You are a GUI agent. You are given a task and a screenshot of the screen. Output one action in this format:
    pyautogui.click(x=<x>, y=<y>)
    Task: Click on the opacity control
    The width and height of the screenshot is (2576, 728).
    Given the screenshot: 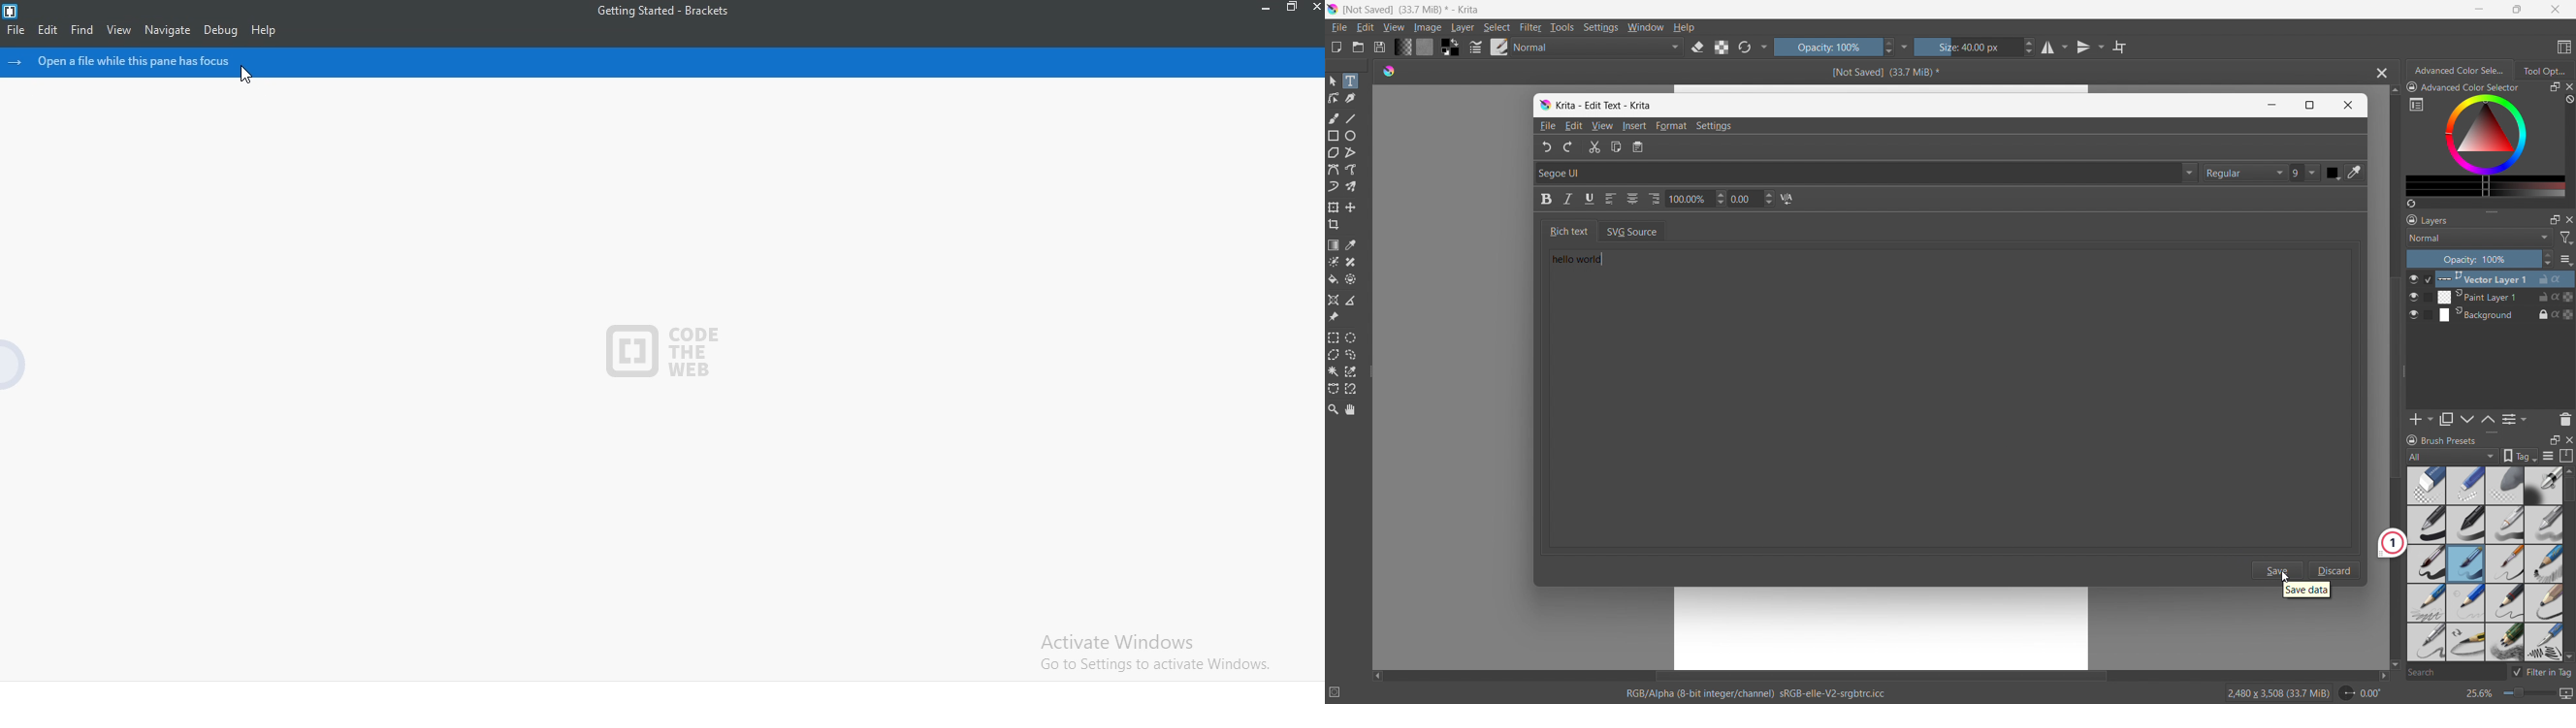 What is the action you would take?
    pyautogui.click(x=2480, y=259)
    